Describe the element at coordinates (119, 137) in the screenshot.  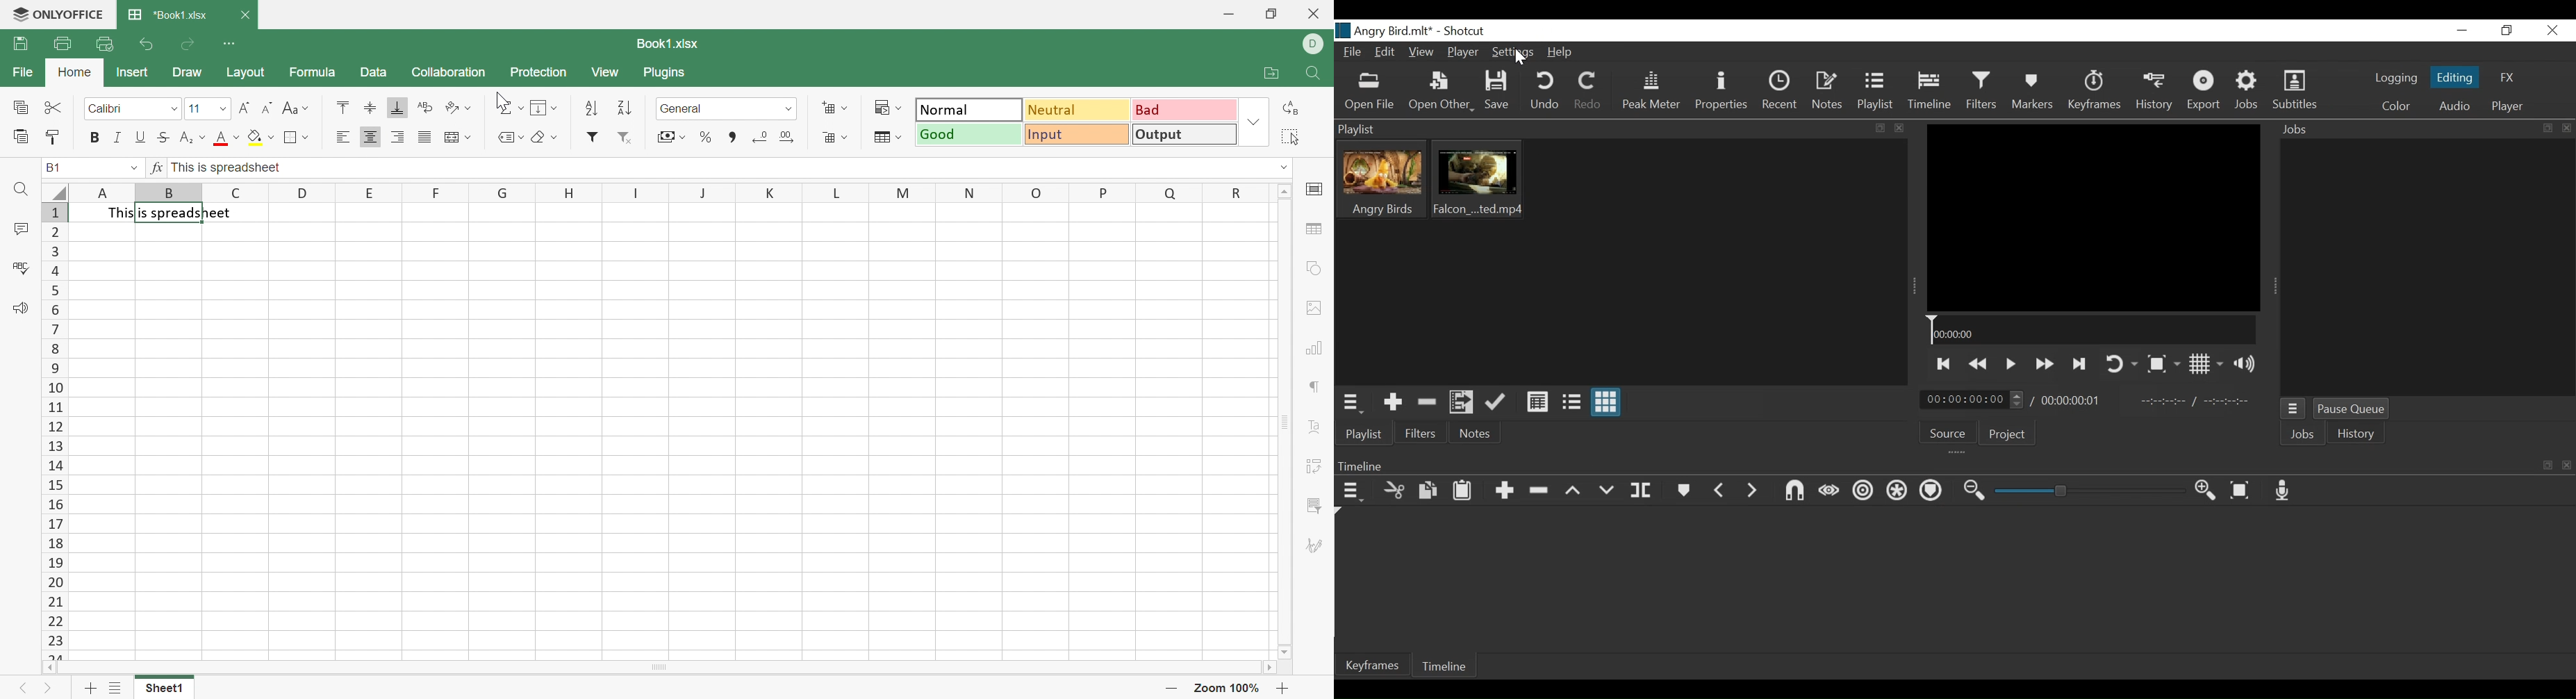
I see `Italic` at that location.